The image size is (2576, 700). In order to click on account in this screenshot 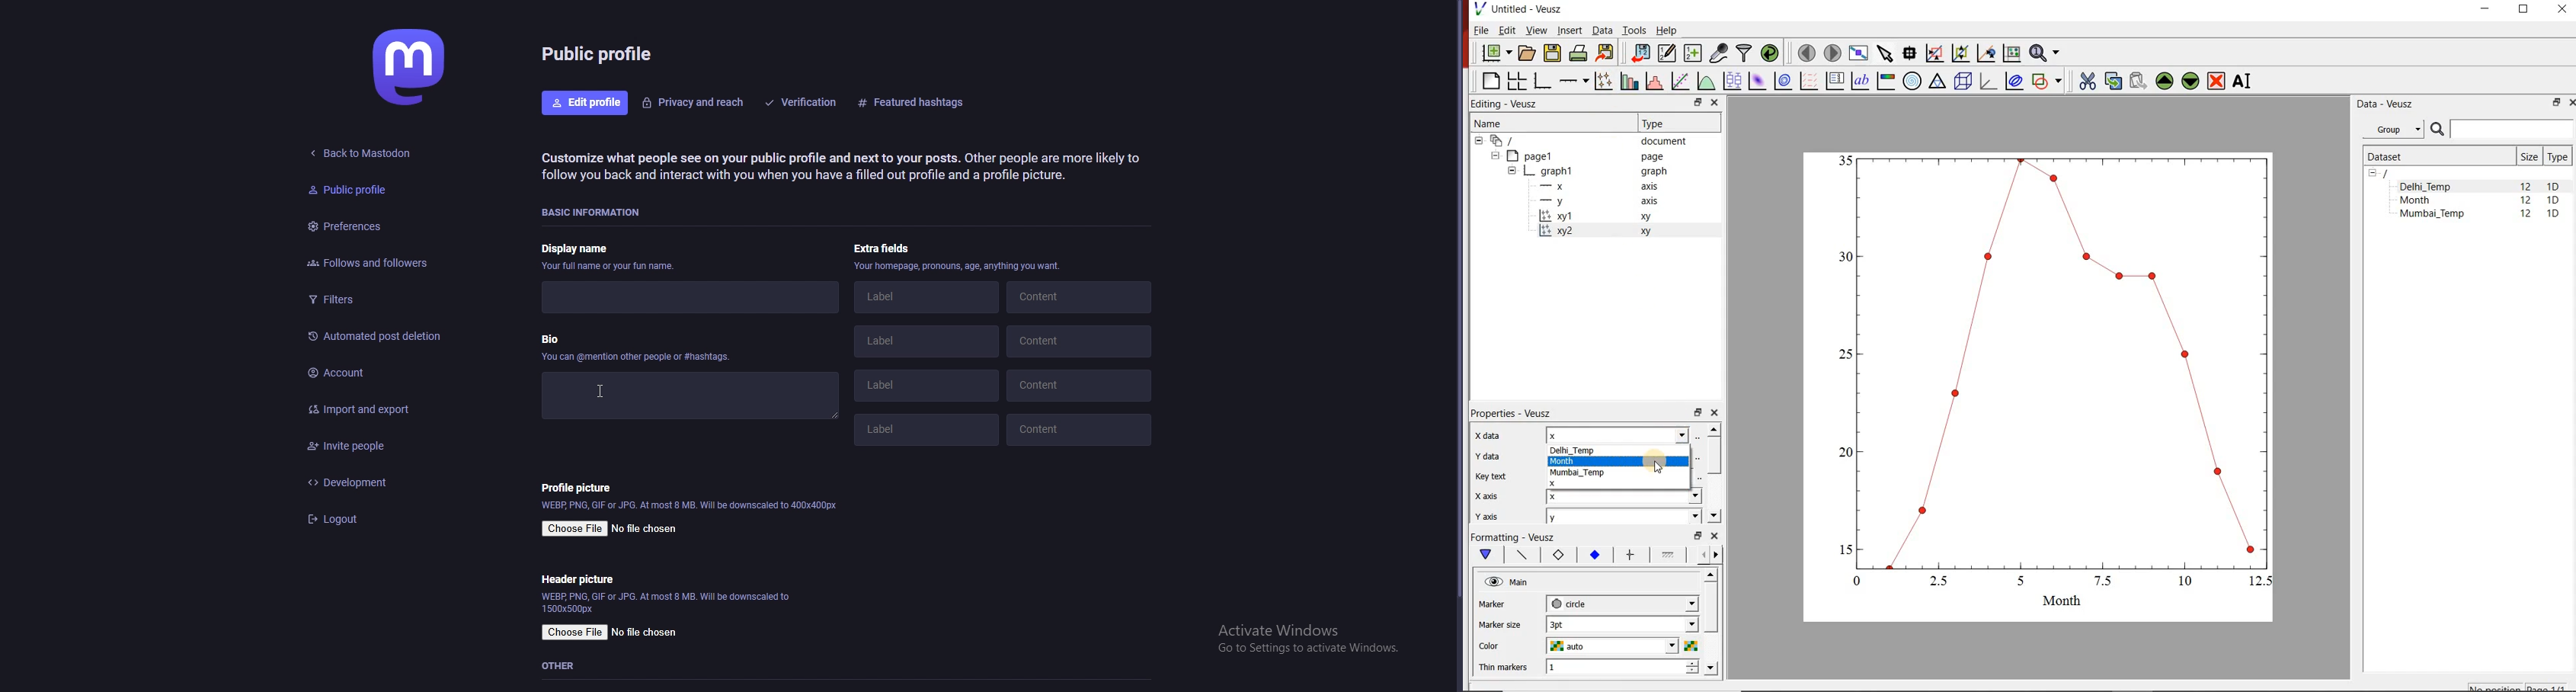, I will do `click(385, 373)`.